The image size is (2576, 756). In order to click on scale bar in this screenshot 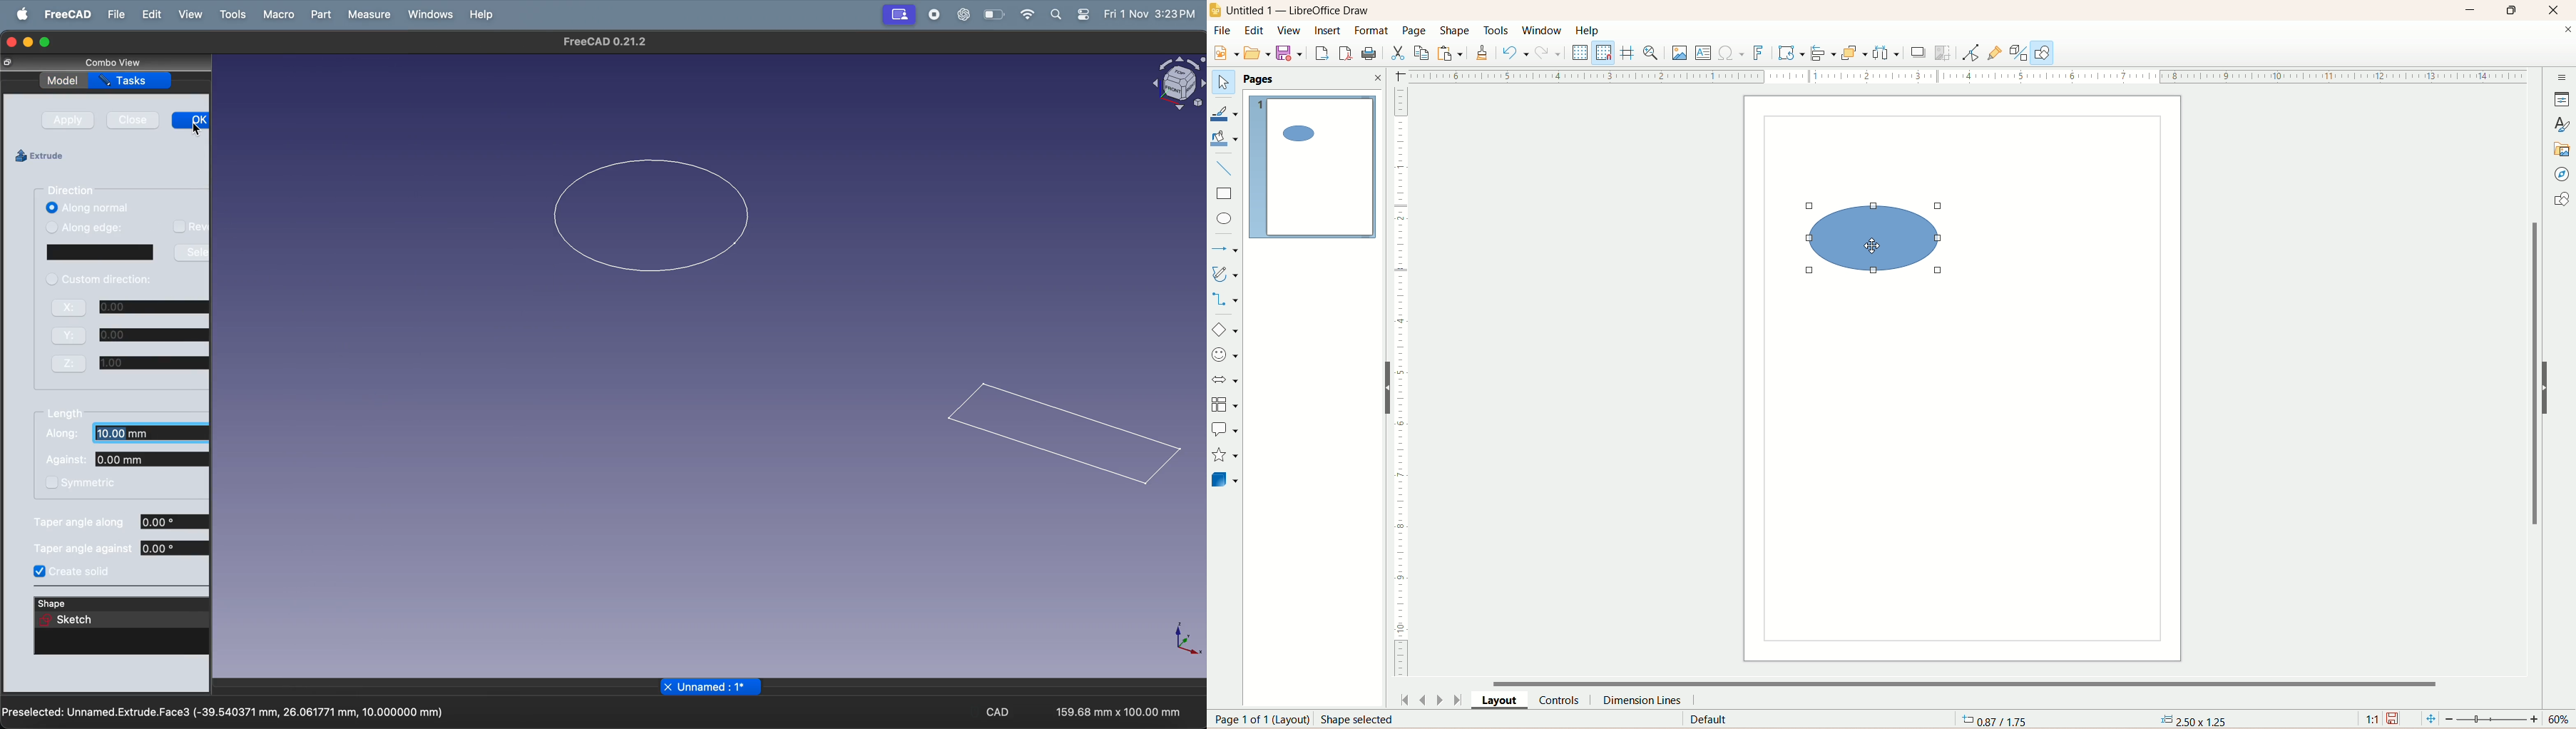, I will do `click(1969, 77)`.